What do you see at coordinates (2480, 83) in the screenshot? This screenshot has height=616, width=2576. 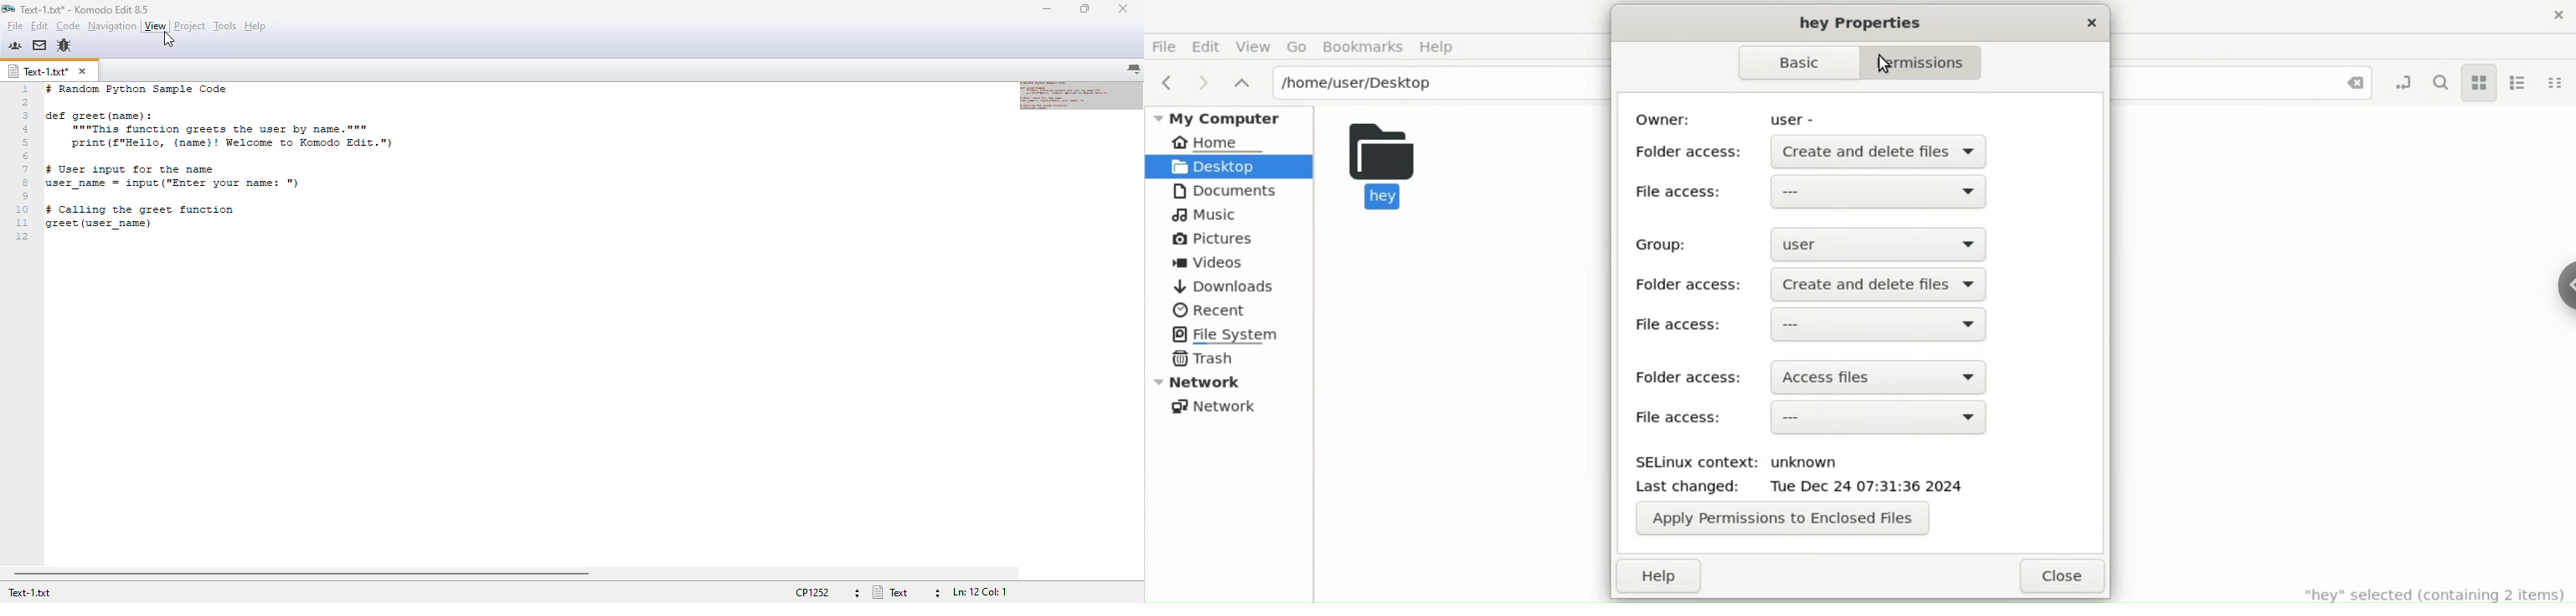 I see `icon view` at bounding box center [2480, 83].